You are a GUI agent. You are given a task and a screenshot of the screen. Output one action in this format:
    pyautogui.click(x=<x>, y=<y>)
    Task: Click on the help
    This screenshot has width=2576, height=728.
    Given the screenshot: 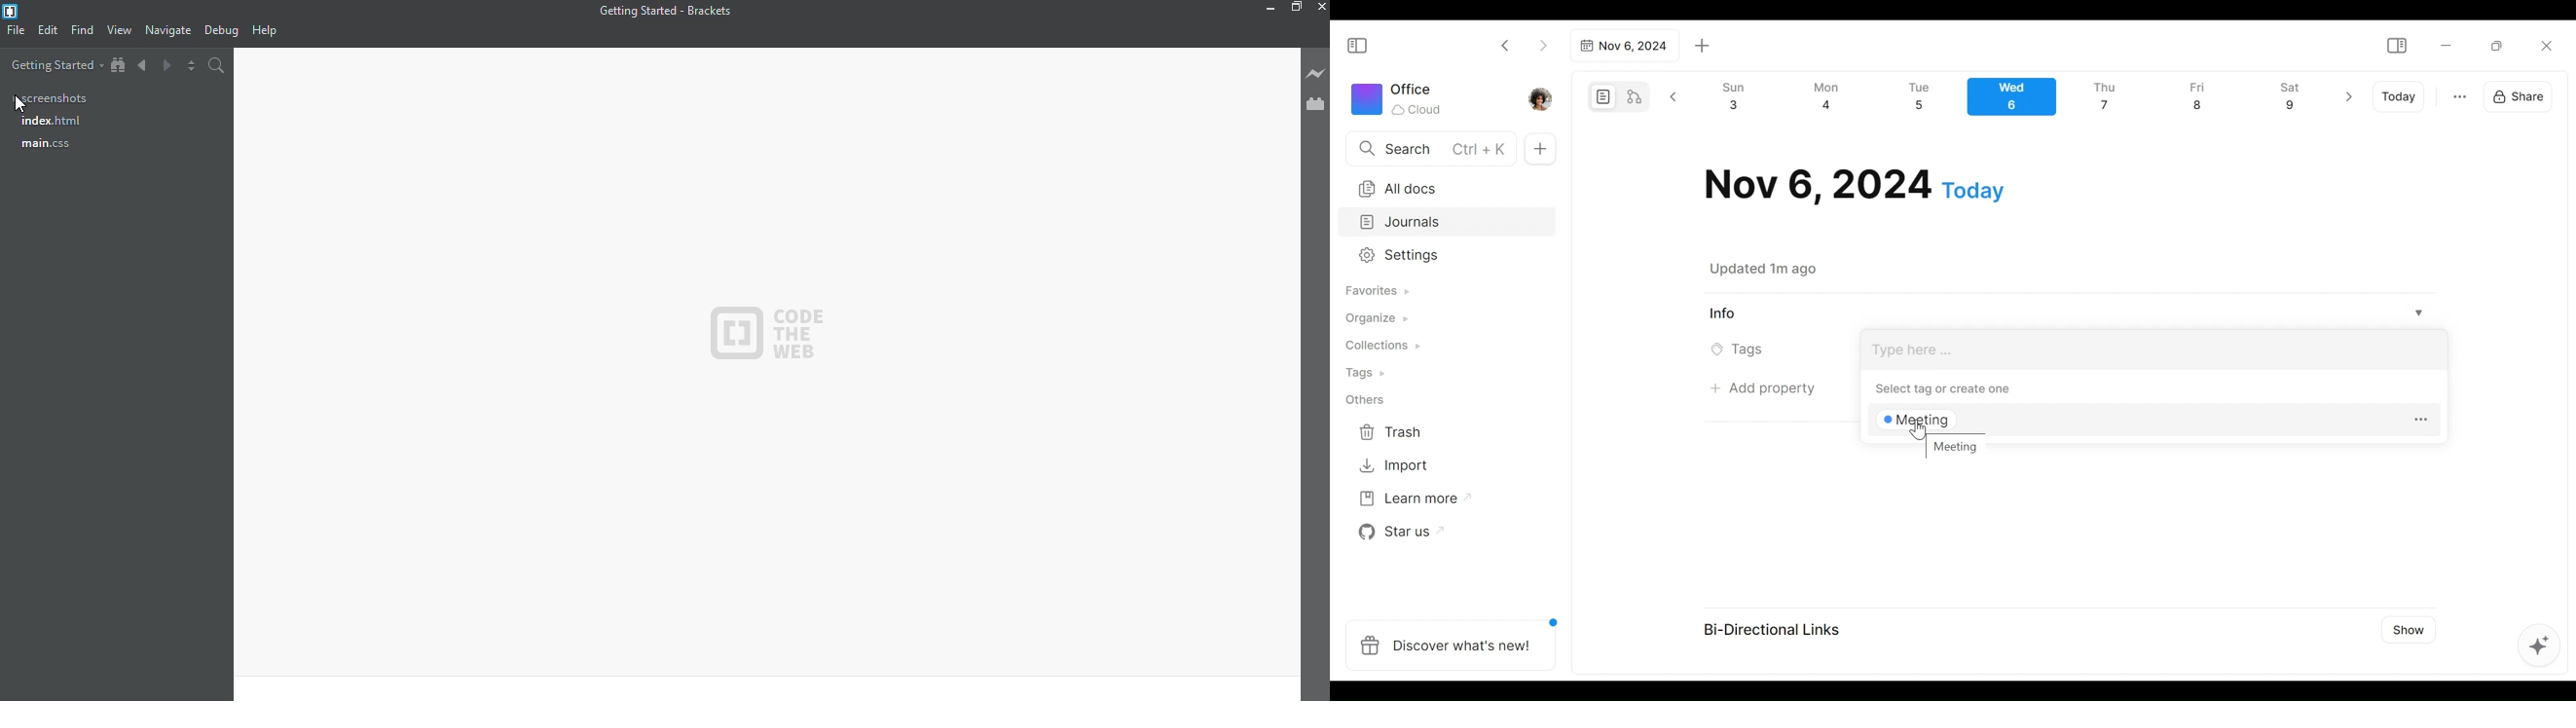 What is the action you would take?
    pyautogui.click(x=263, y=31)
    